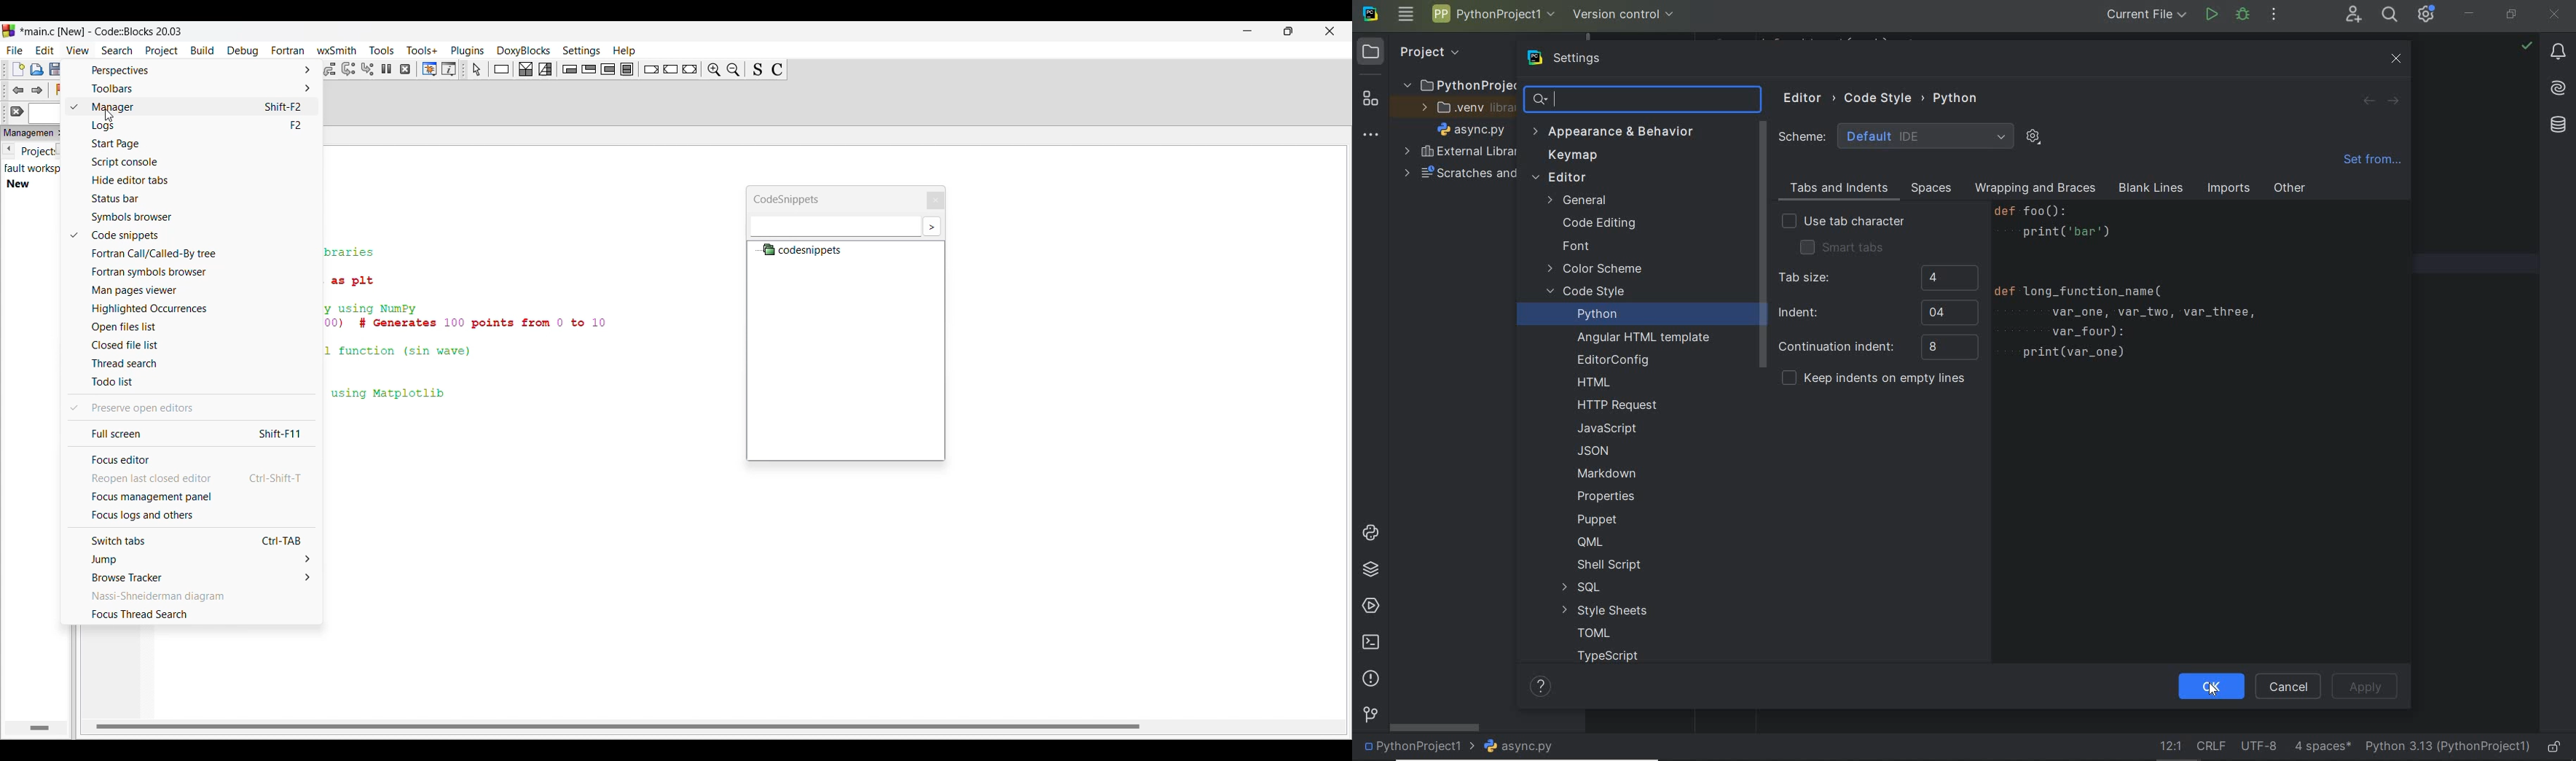 The height and width of the screenshot is (784, 2576). What do you see at coordinates (2371, 163) in the screenshot?
I see `set from` at bounding box center [2371, 163].